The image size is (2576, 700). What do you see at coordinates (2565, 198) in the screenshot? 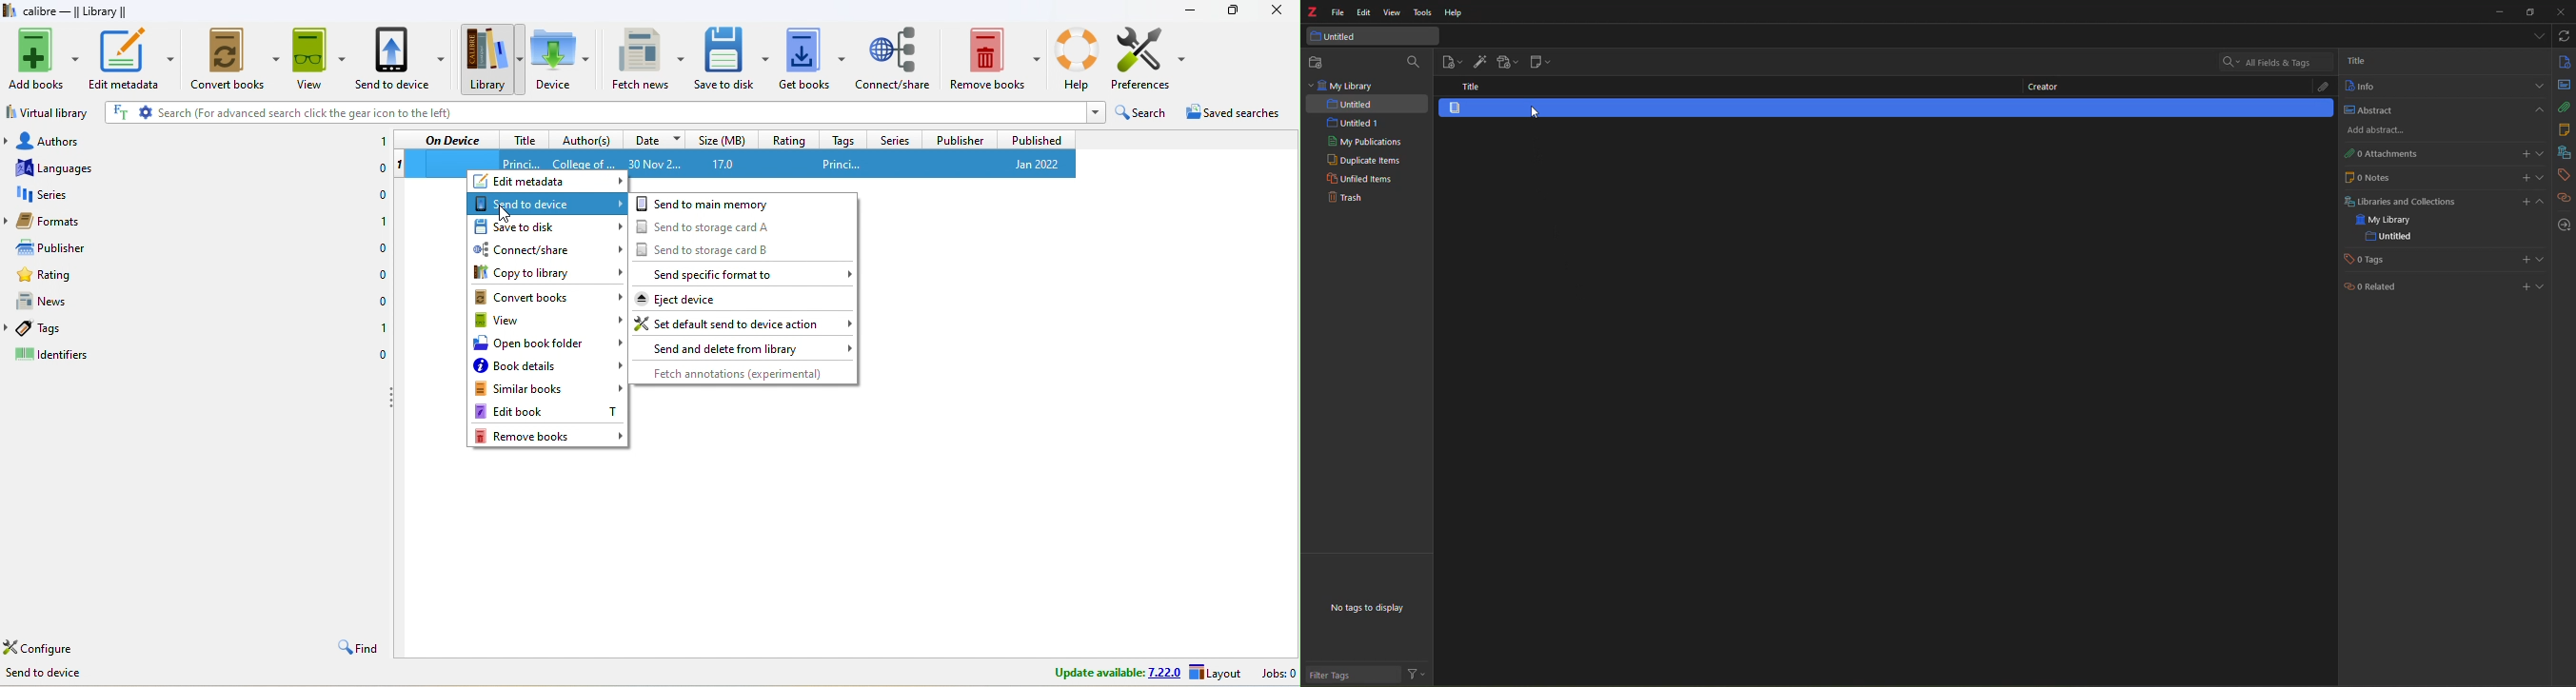
I see `related` at bounding box center [2565, 198].